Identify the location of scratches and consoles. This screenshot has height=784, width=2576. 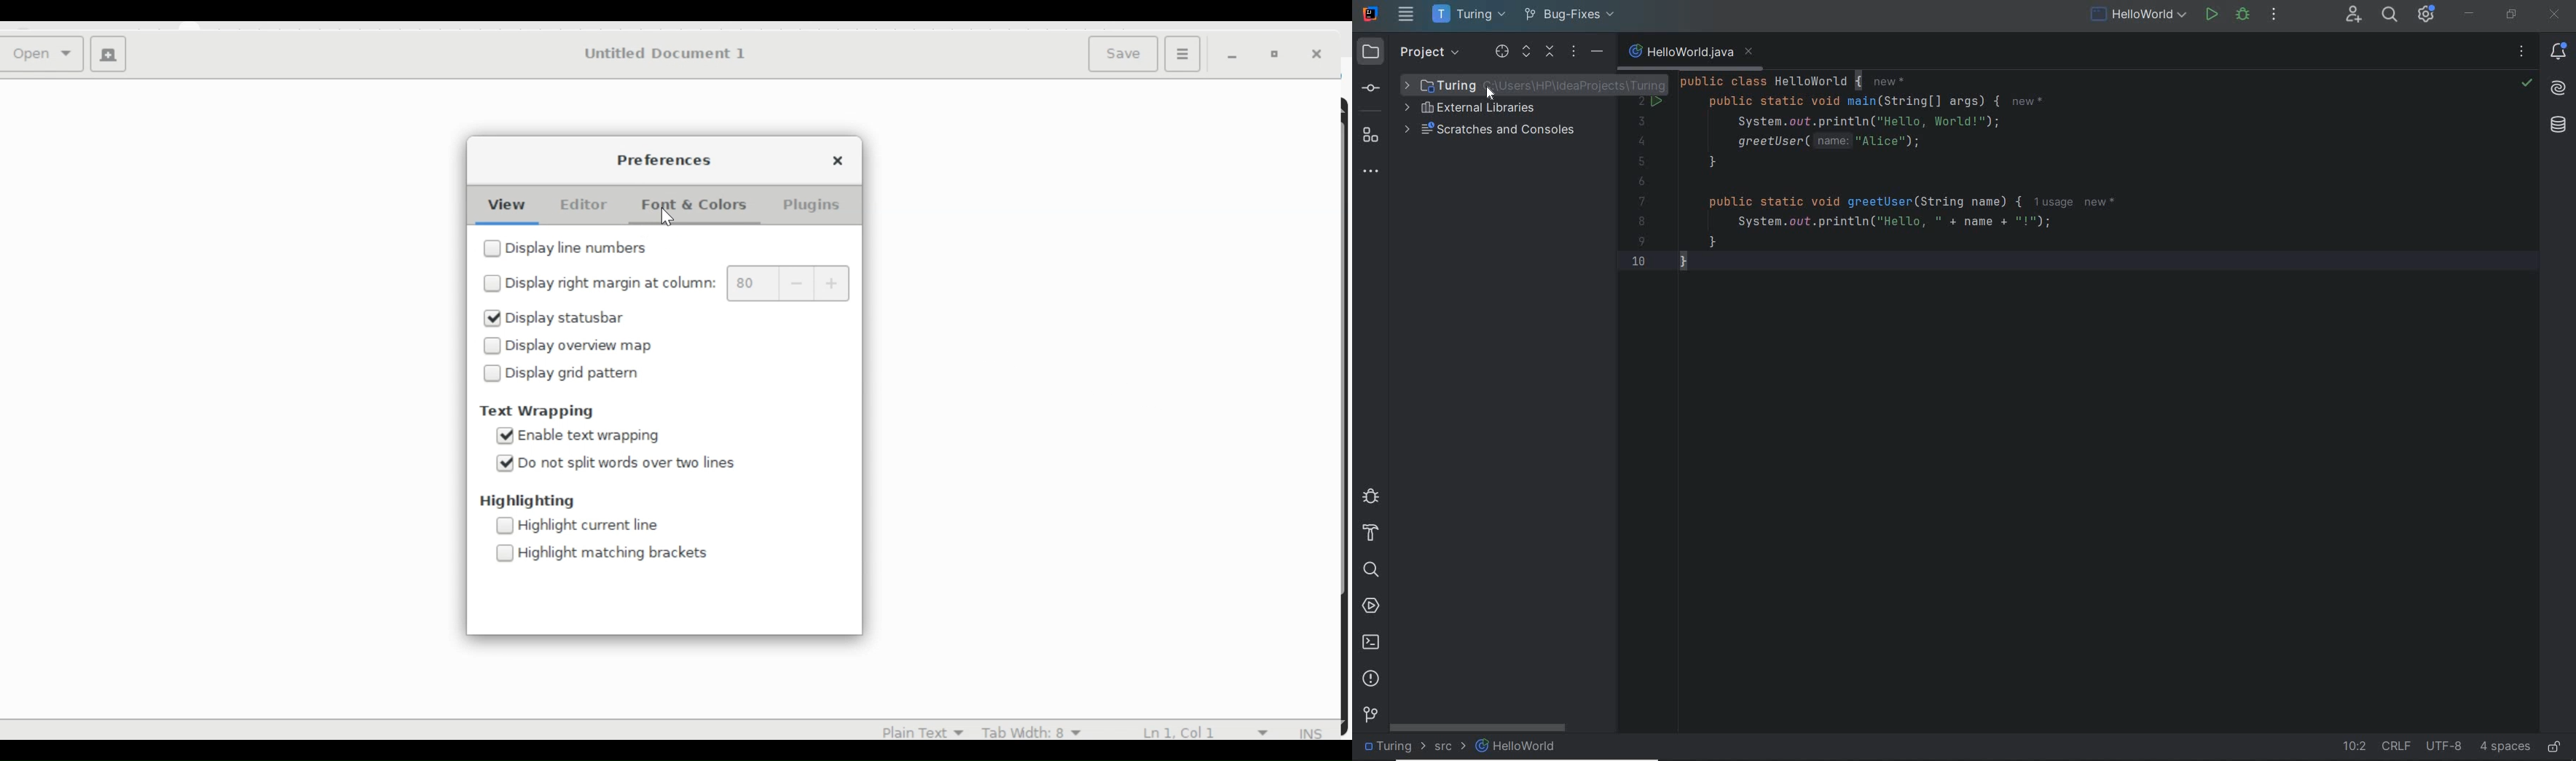
(1493, 130).